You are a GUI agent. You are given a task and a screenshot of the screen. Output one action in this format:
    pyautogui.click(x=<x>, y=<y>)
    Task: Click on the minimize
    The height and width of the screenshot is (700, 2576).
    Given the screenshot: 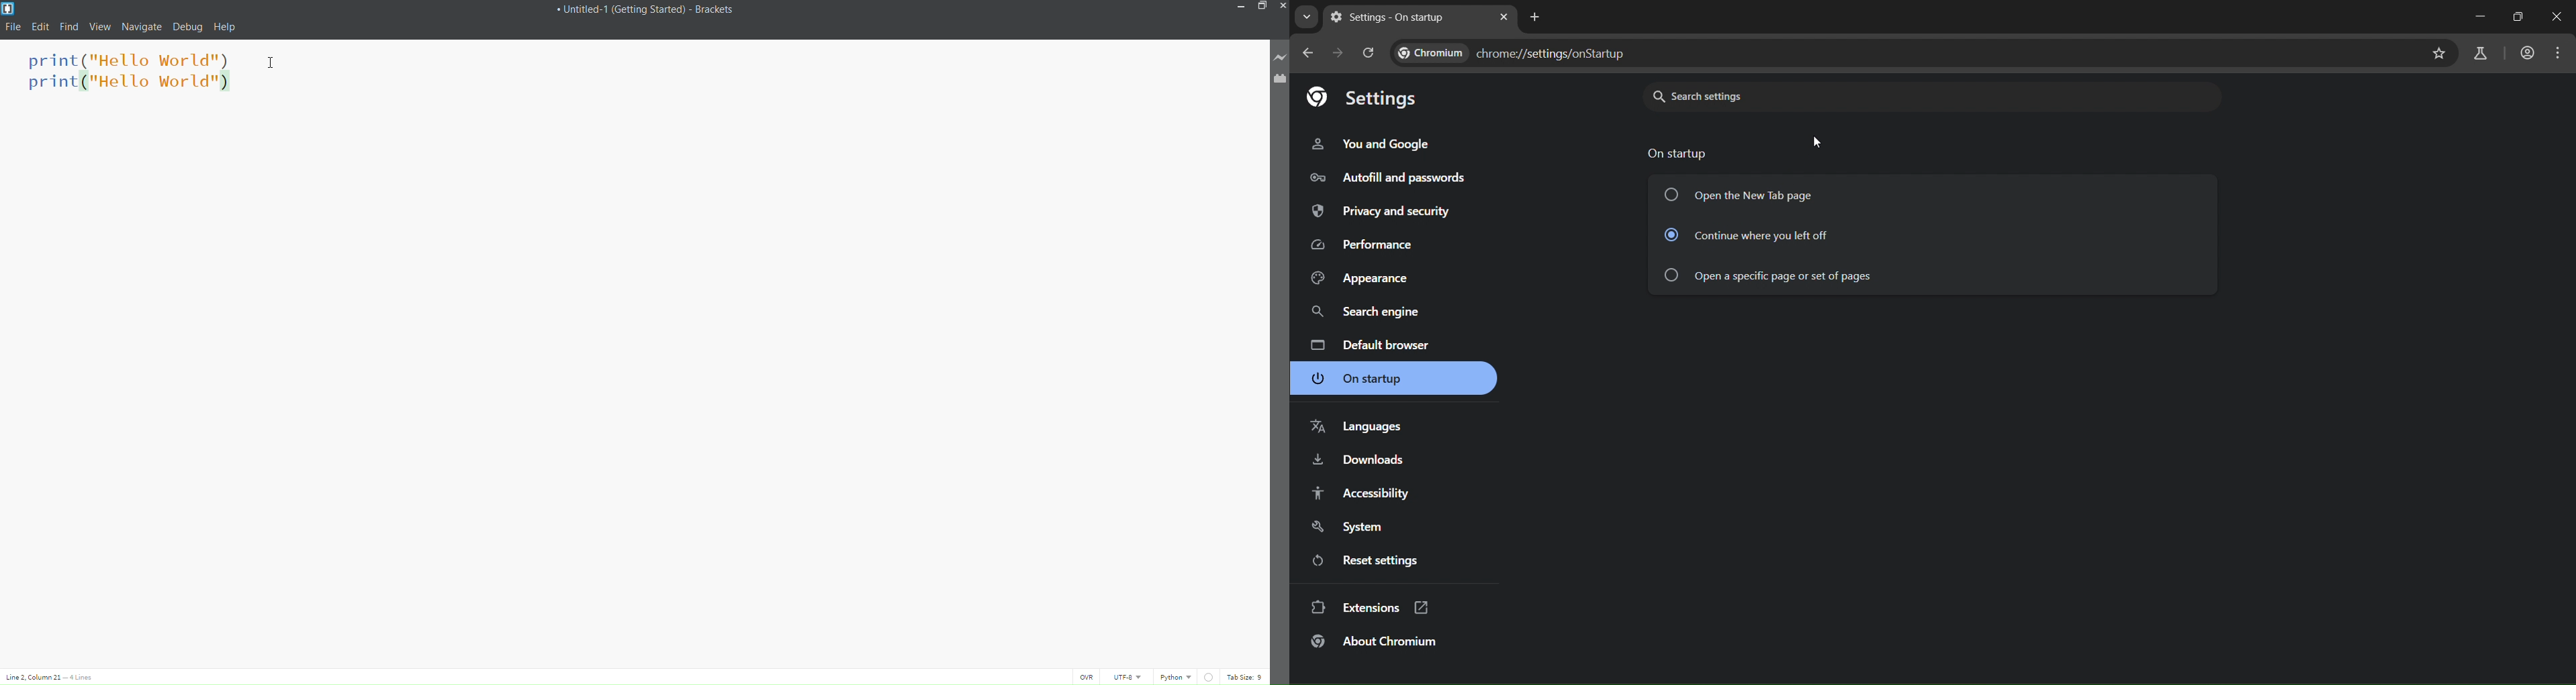 What is the action you would take?
    pyautogui.click(x=1240, y=8)
    